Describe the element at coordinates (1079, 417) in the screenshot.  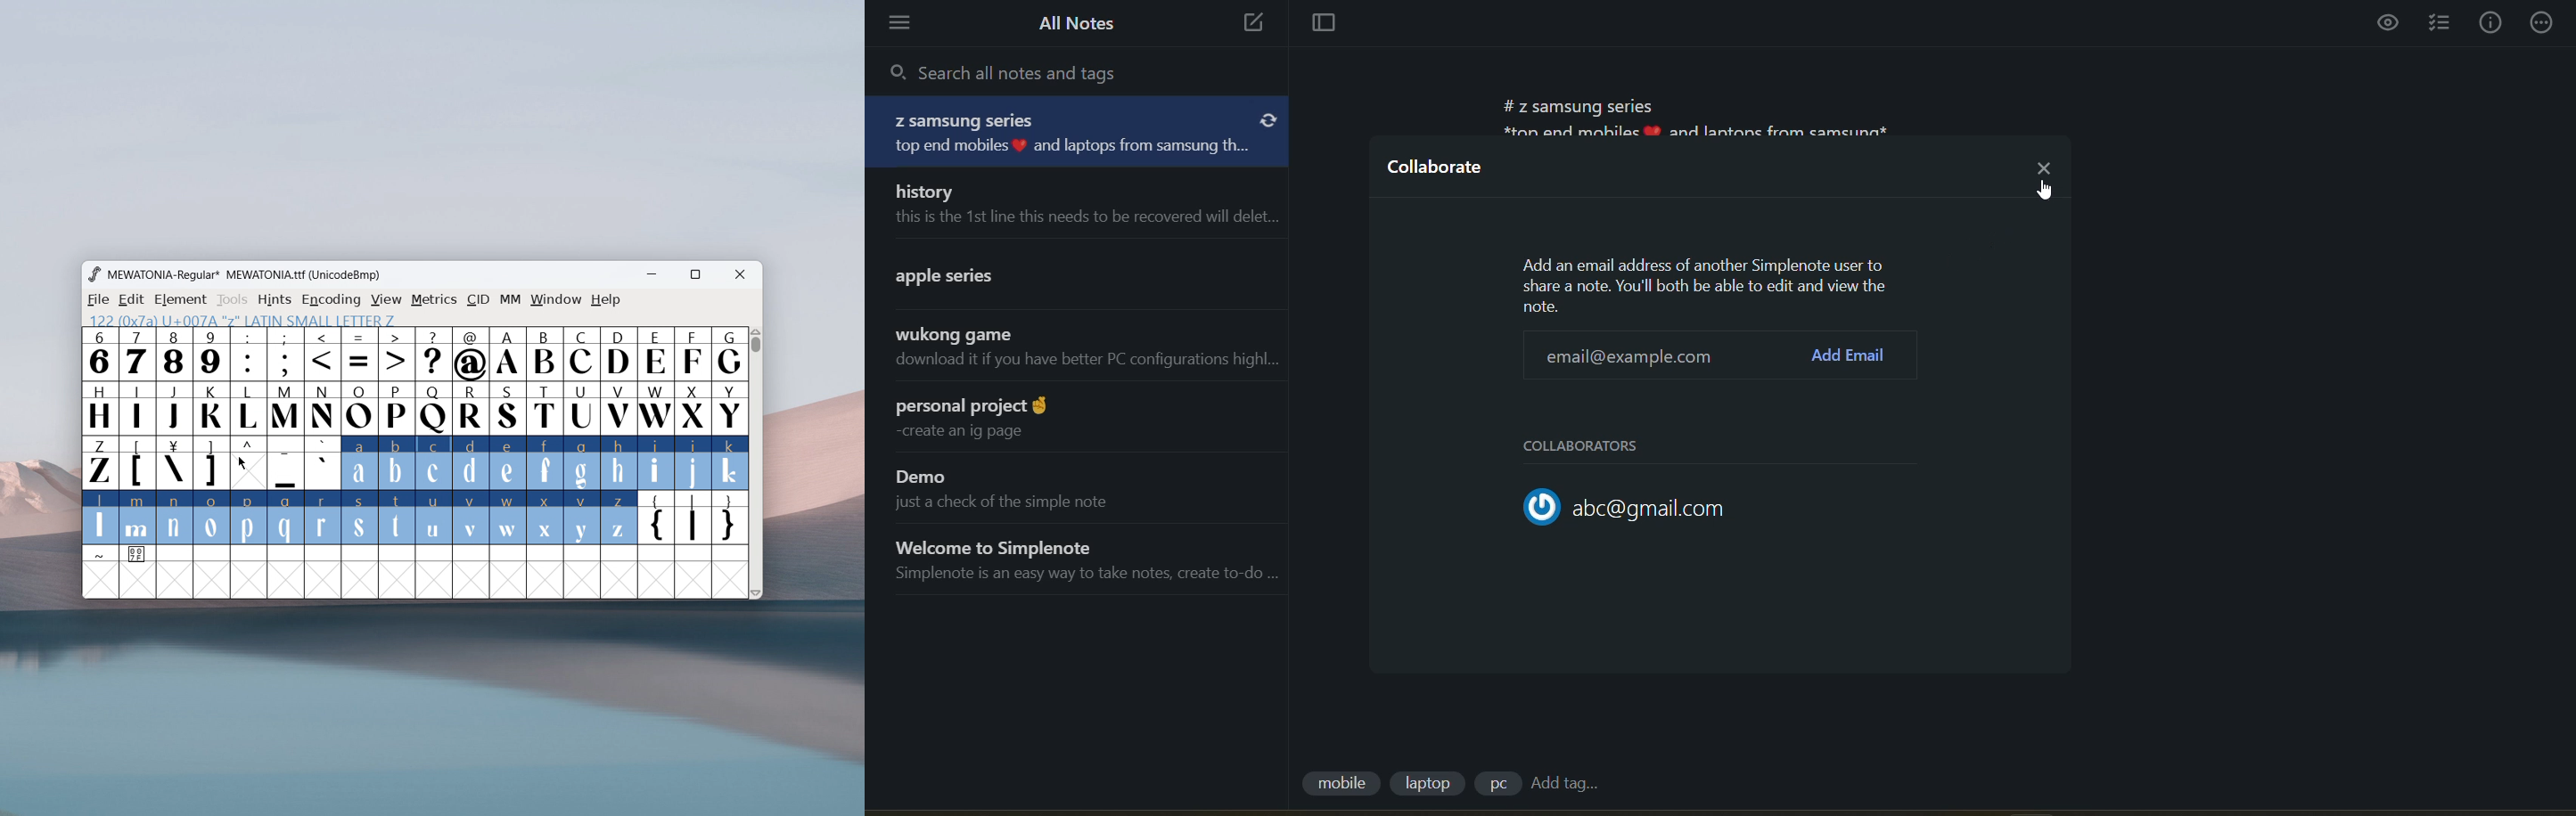
I see `note title and preview` at that location.